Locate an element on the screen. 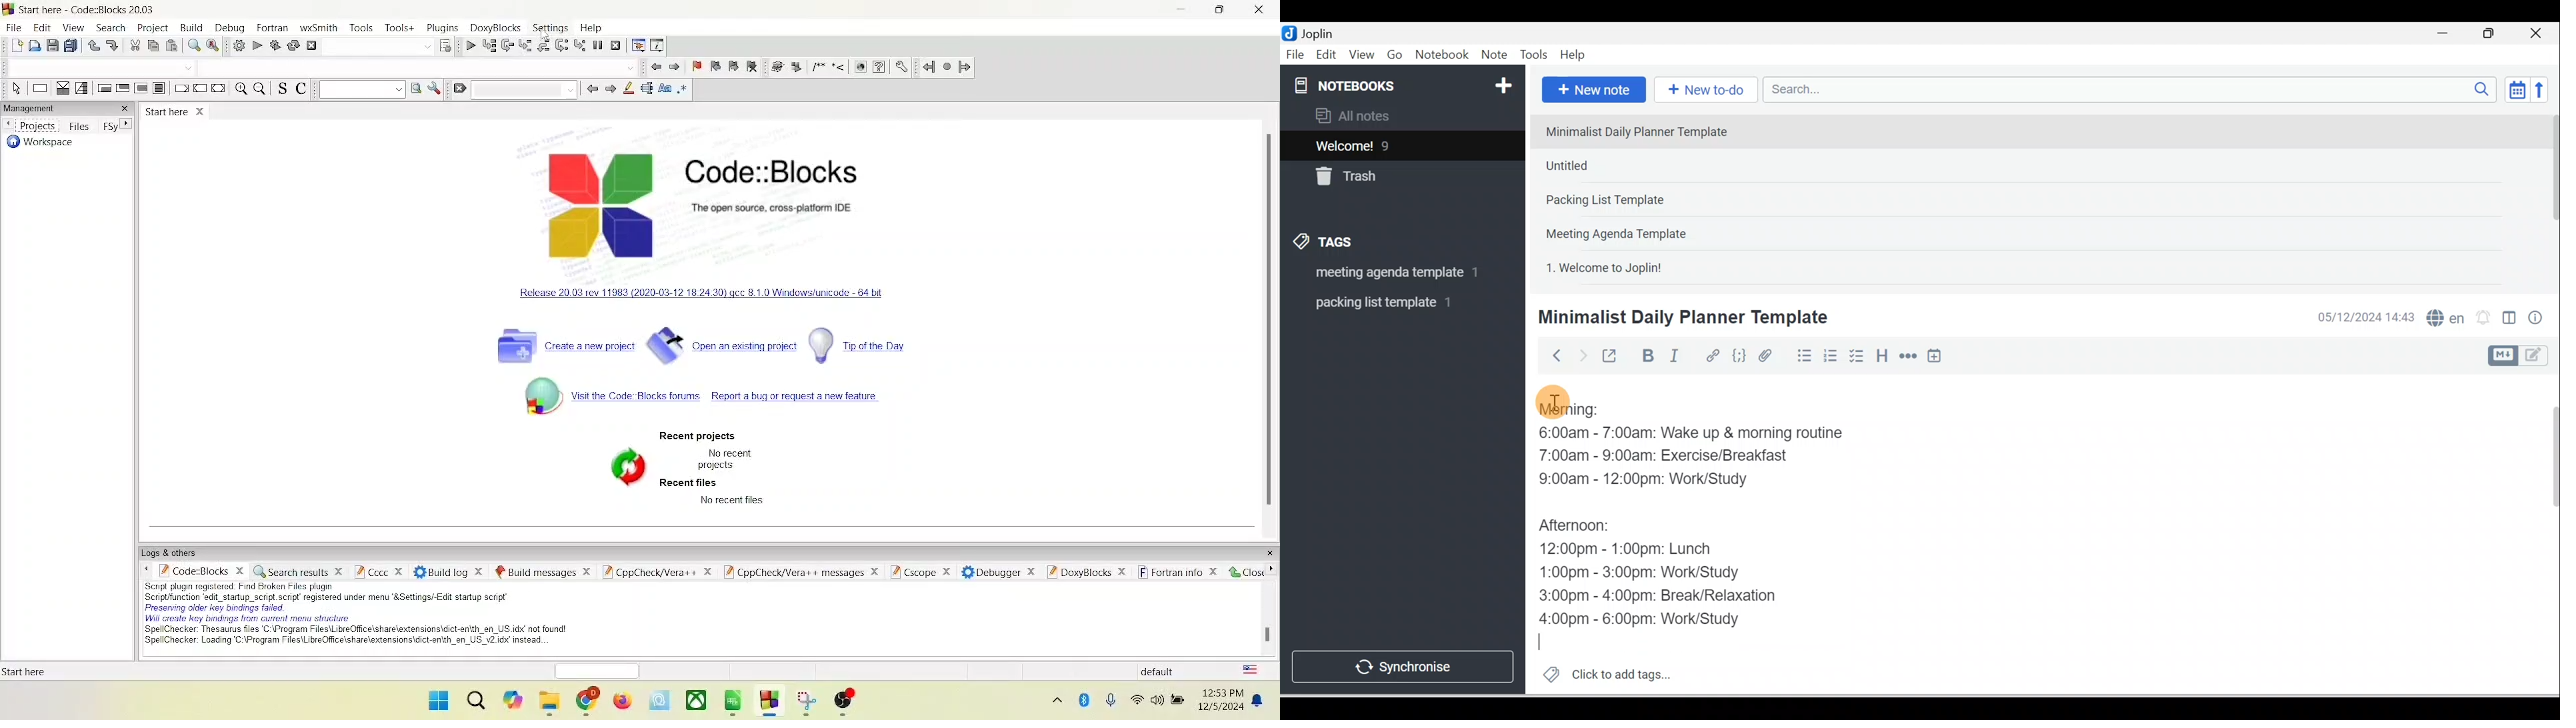 This screenshot has height=728, width=2576. debug is located at coordinates (467, 46).